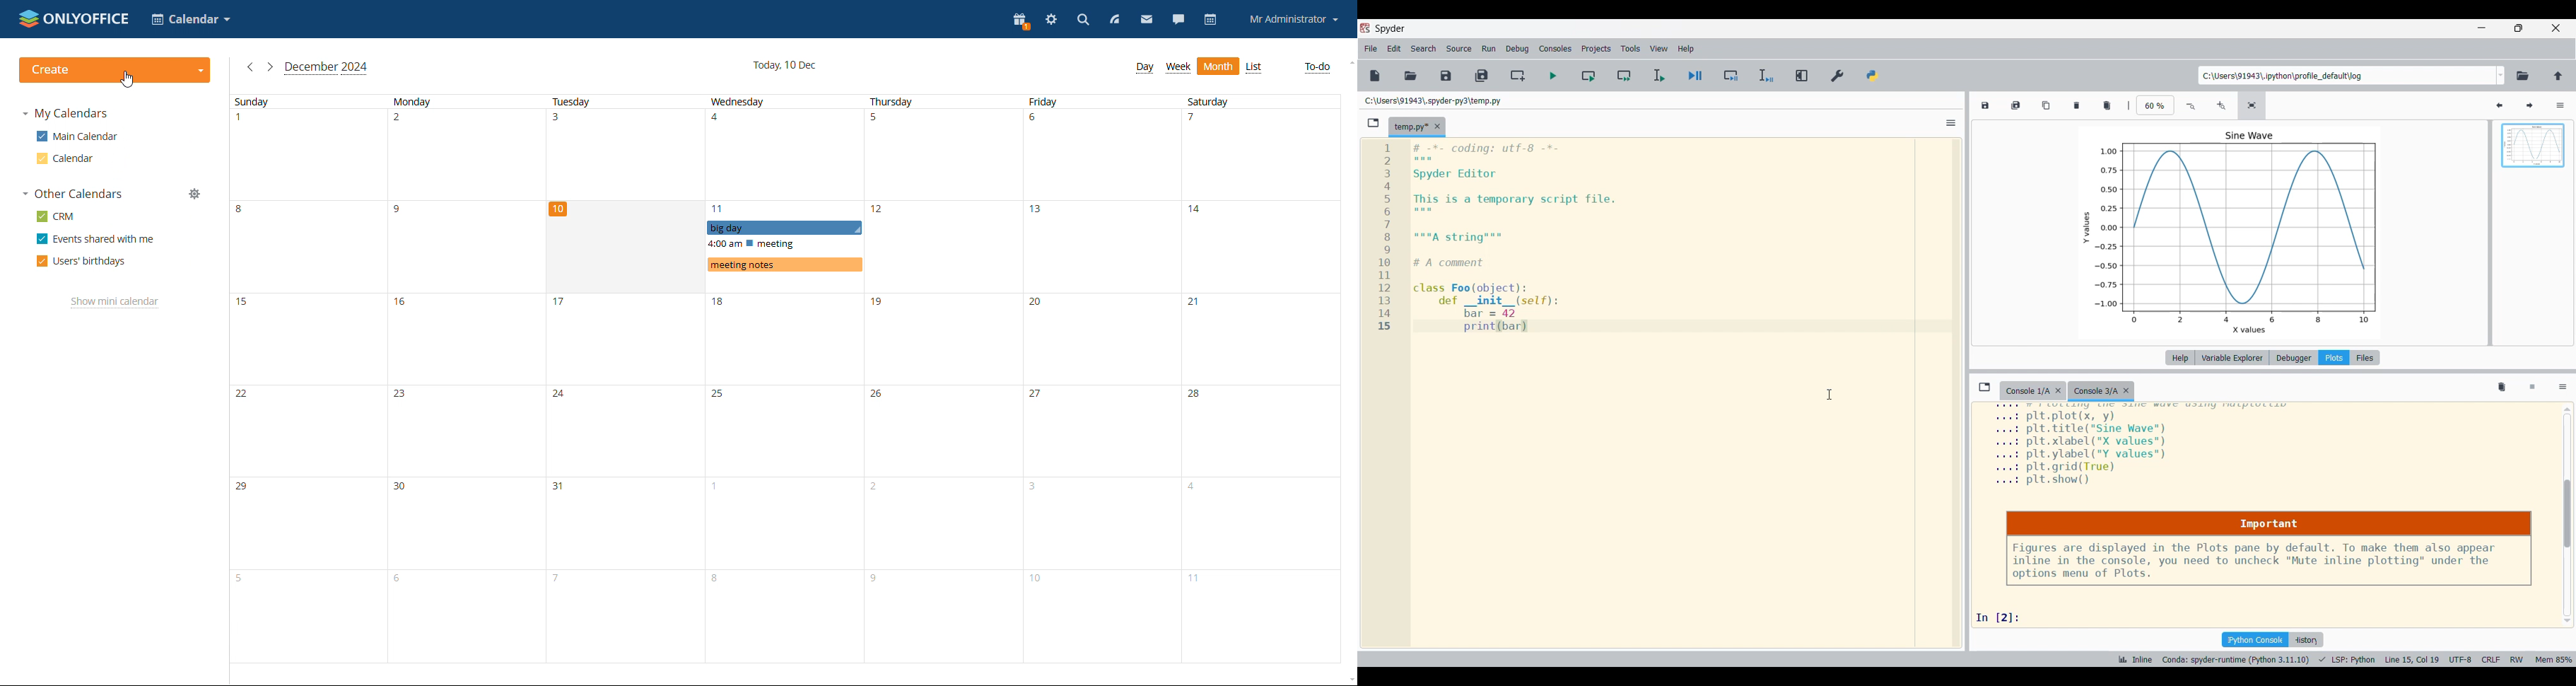 The height and width of the screenshot is (700, 2576). Describe the element at coordinates (2221, 106) in the screenshot. I see `Zoom in` at that location.